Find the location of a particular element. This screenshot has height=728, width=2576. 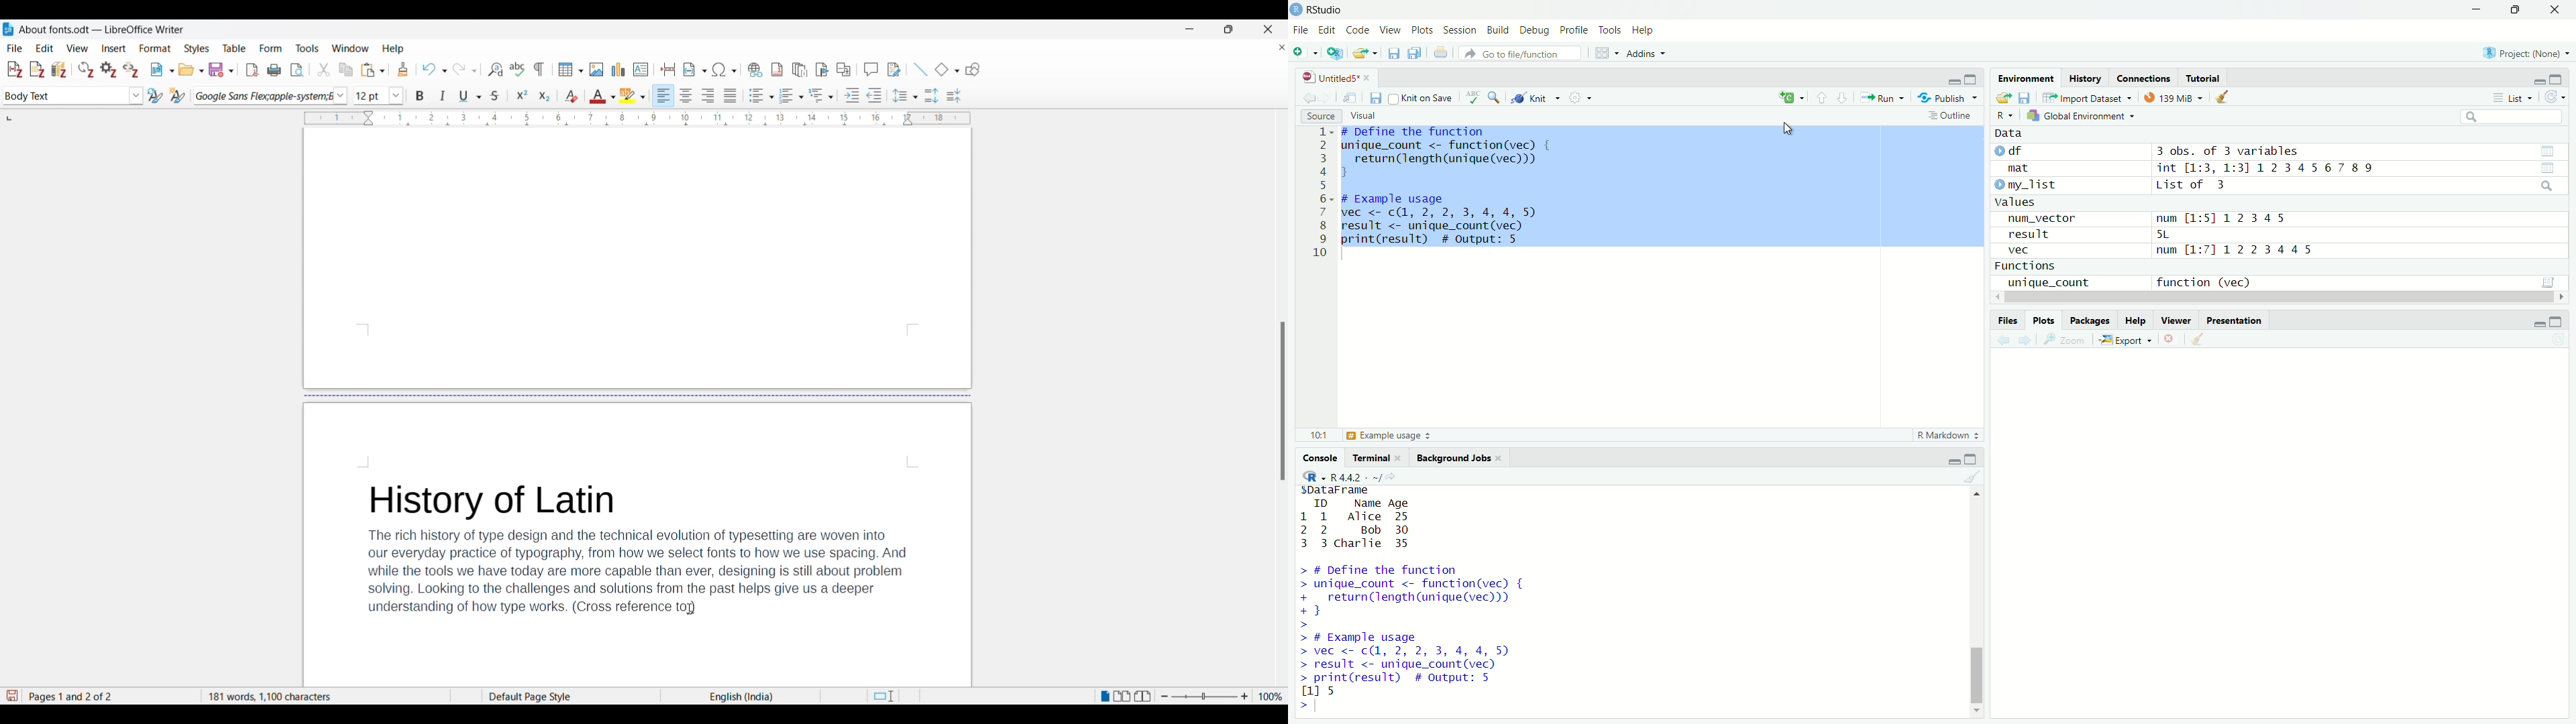

Import Dataset is located at coordinates (2086, 98).